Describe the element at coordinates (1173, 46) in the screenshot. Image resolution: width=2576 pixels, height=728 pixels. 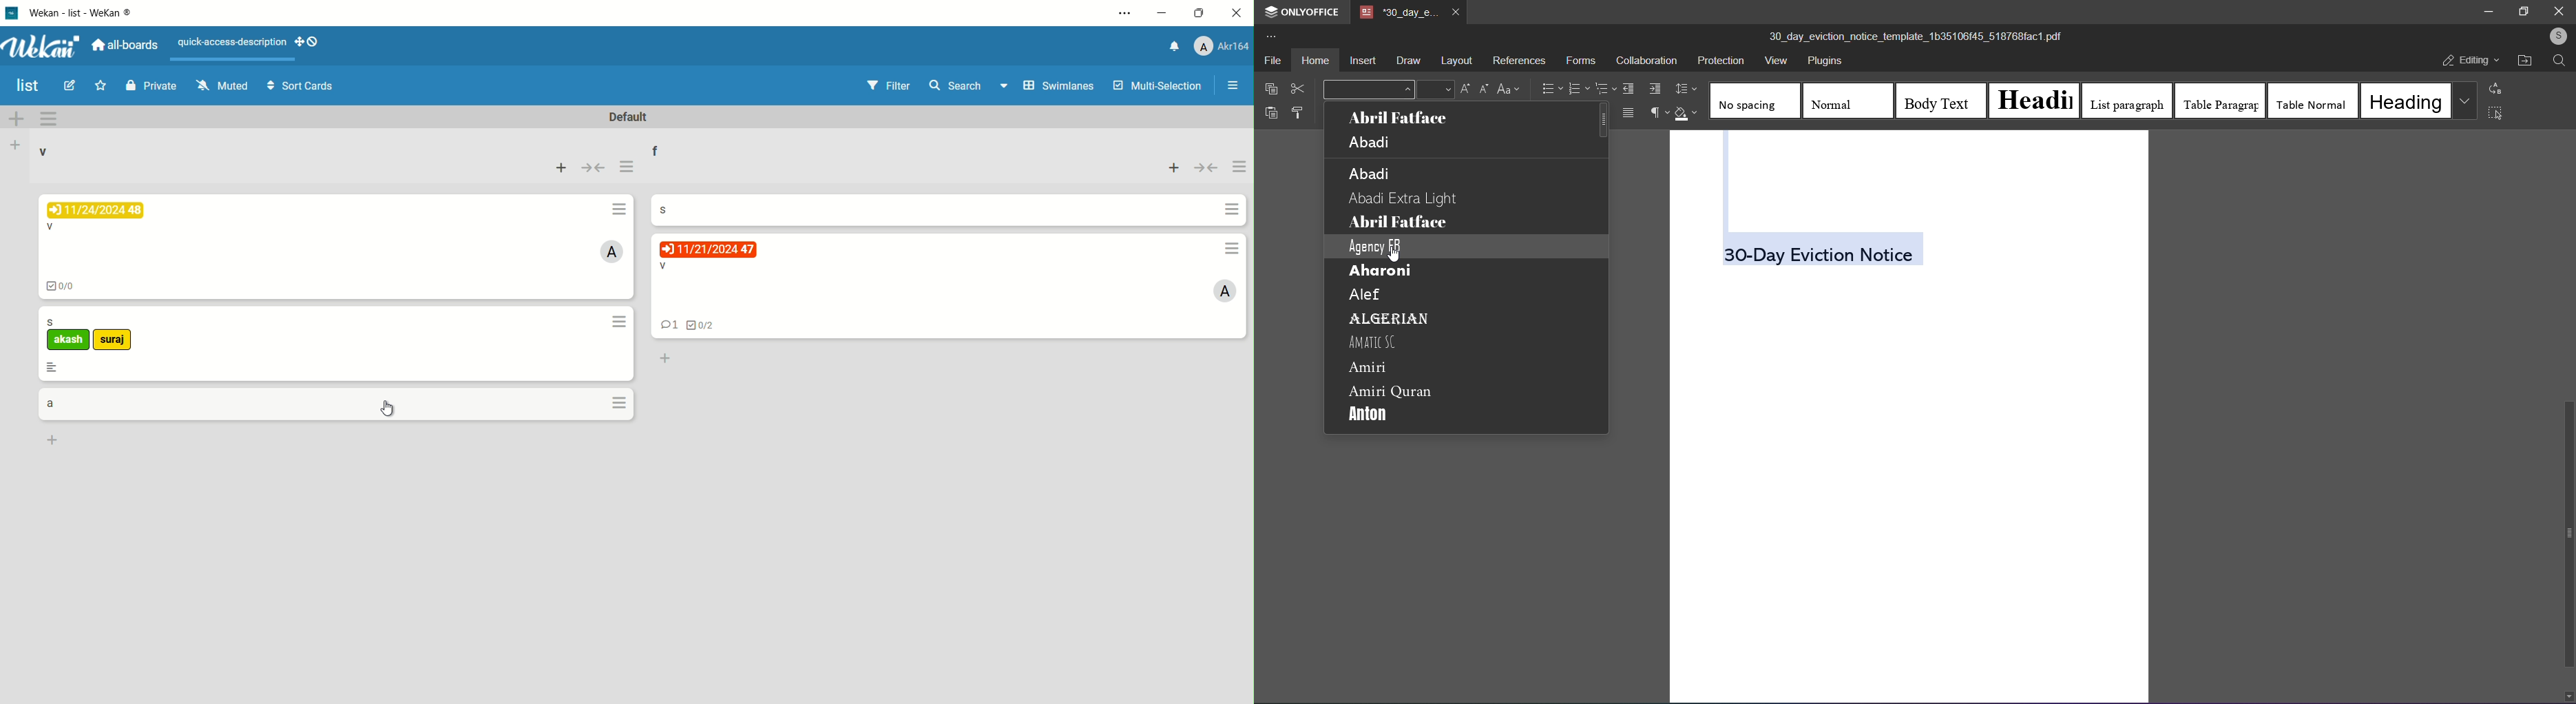
I see `notification` at that location.